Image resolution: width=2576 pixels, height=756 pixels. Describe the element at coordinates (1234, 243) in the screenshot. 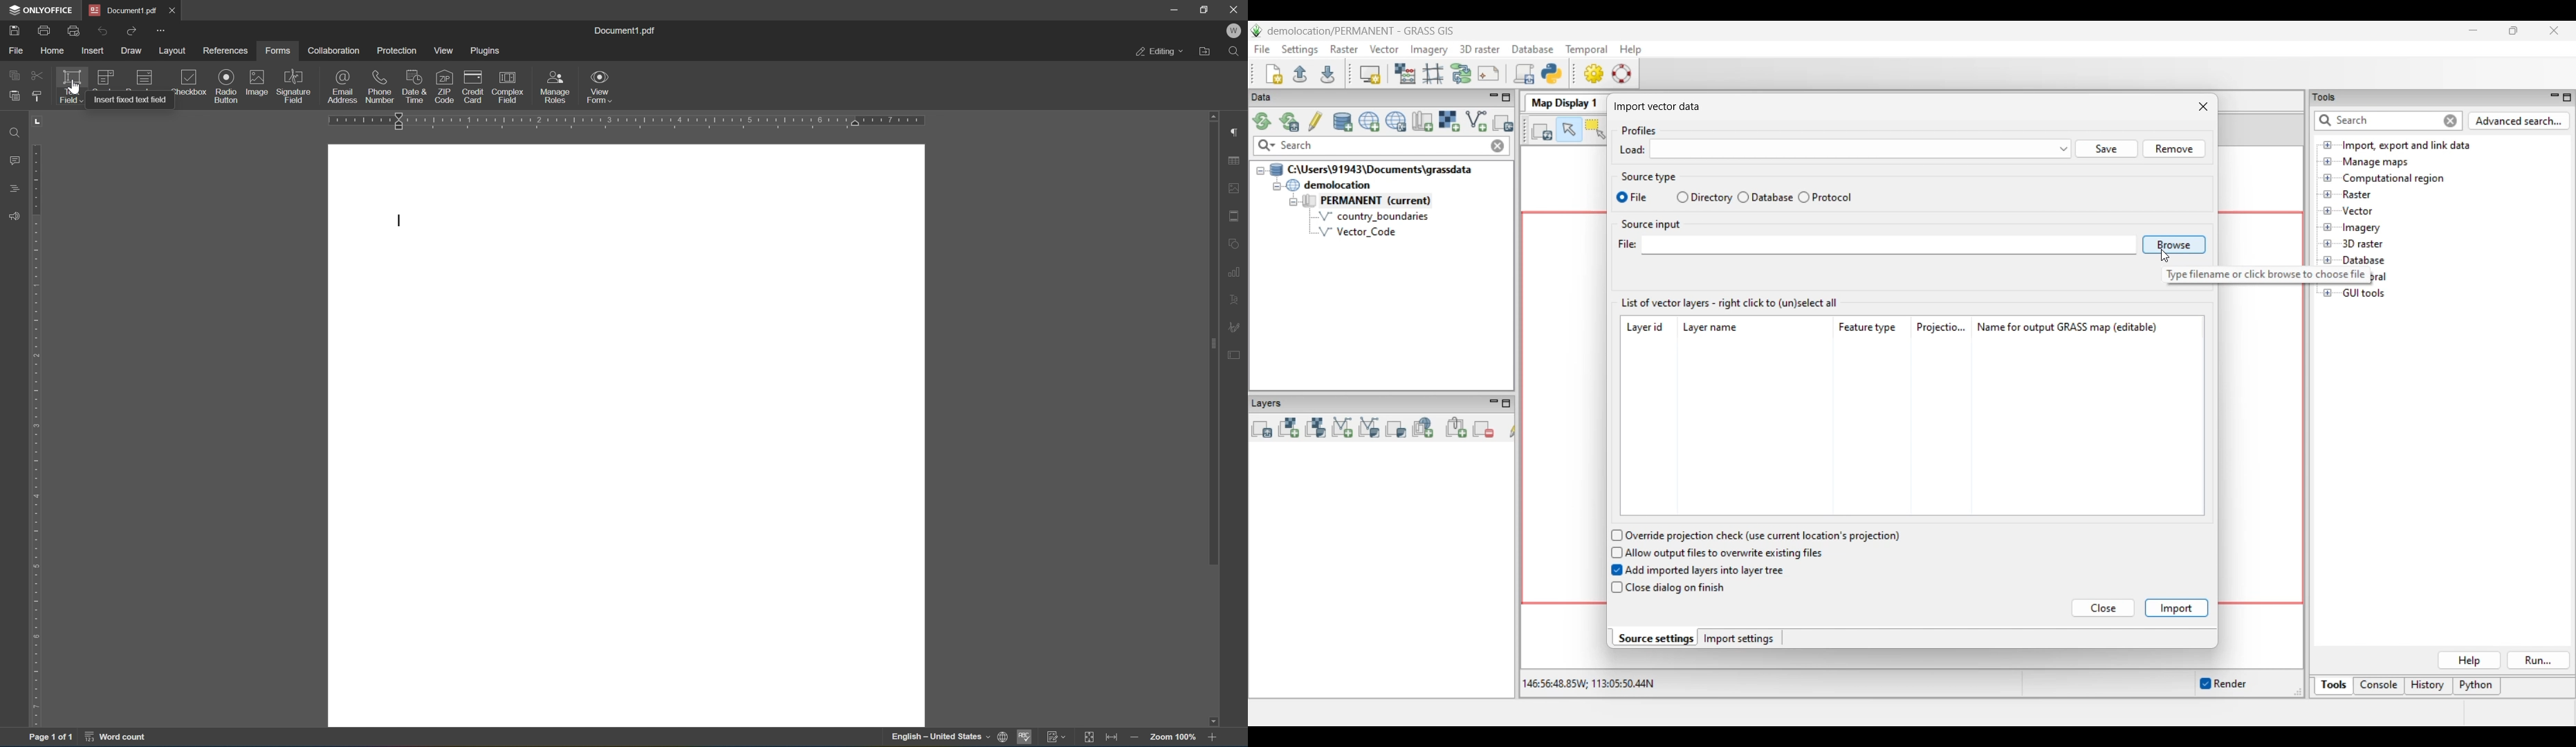

I see `shape settings` at that location.